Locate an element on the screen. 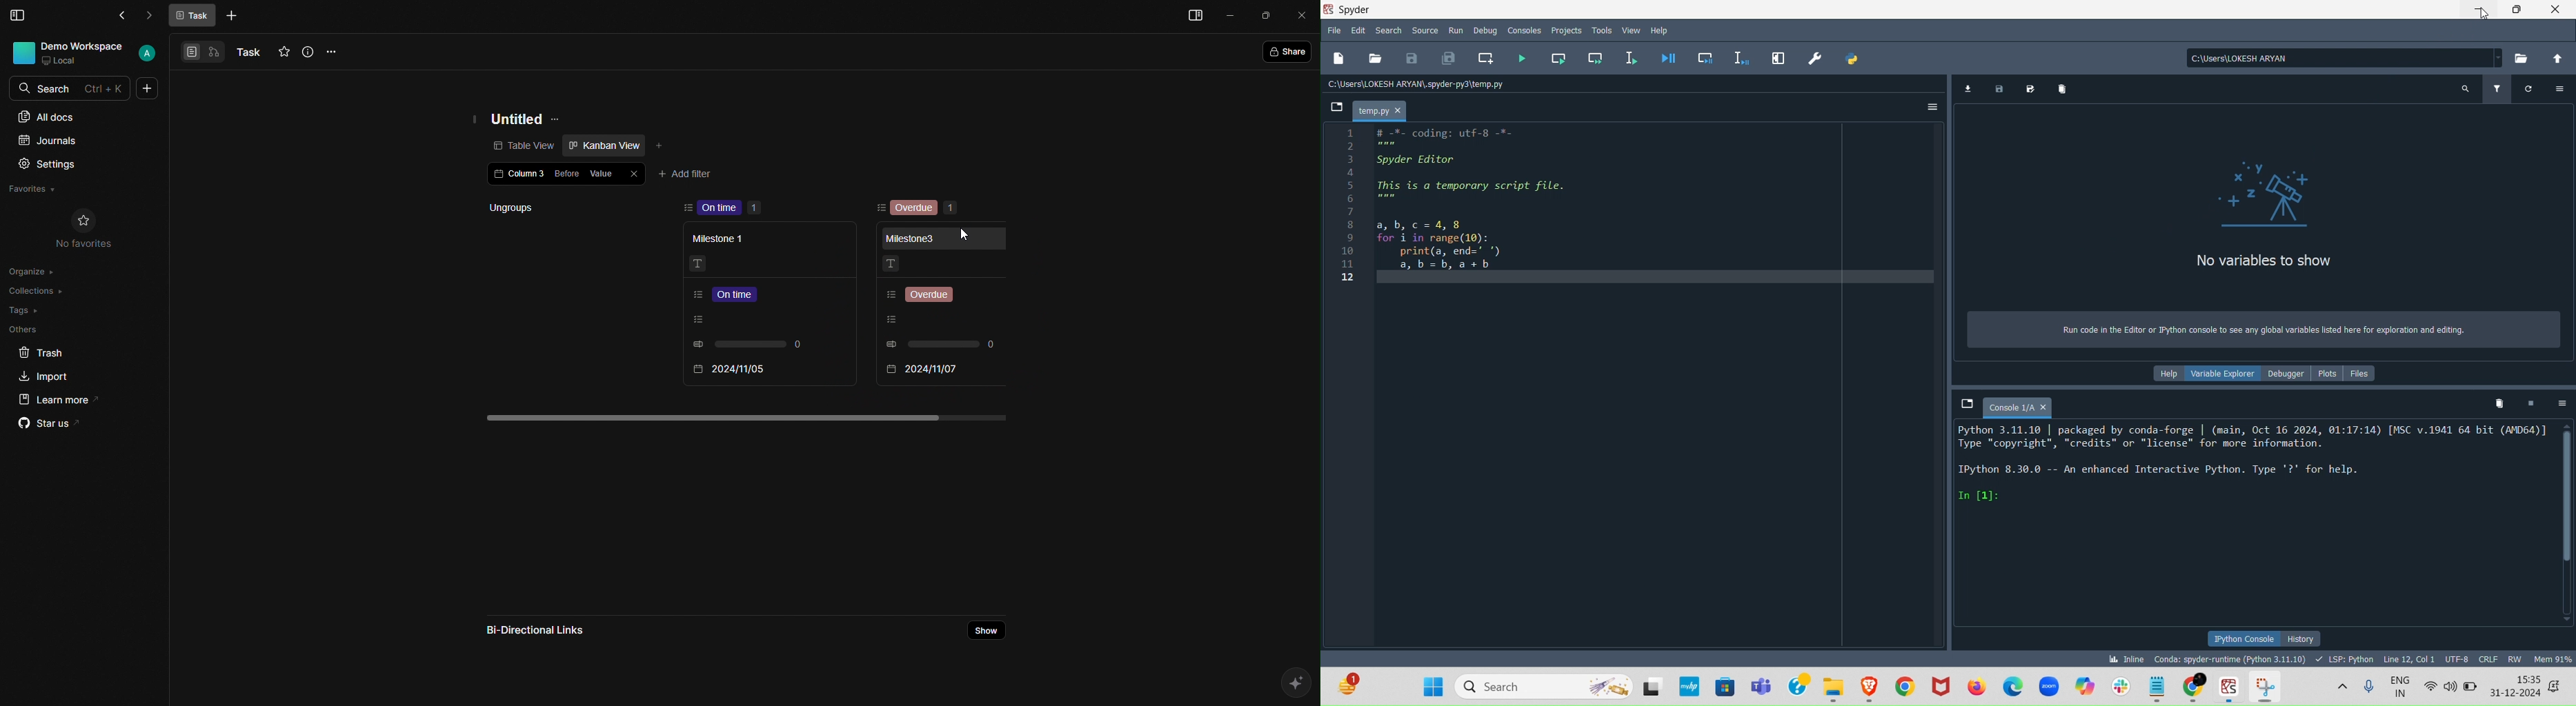  Debugger is located at coordinates (2285, 374).